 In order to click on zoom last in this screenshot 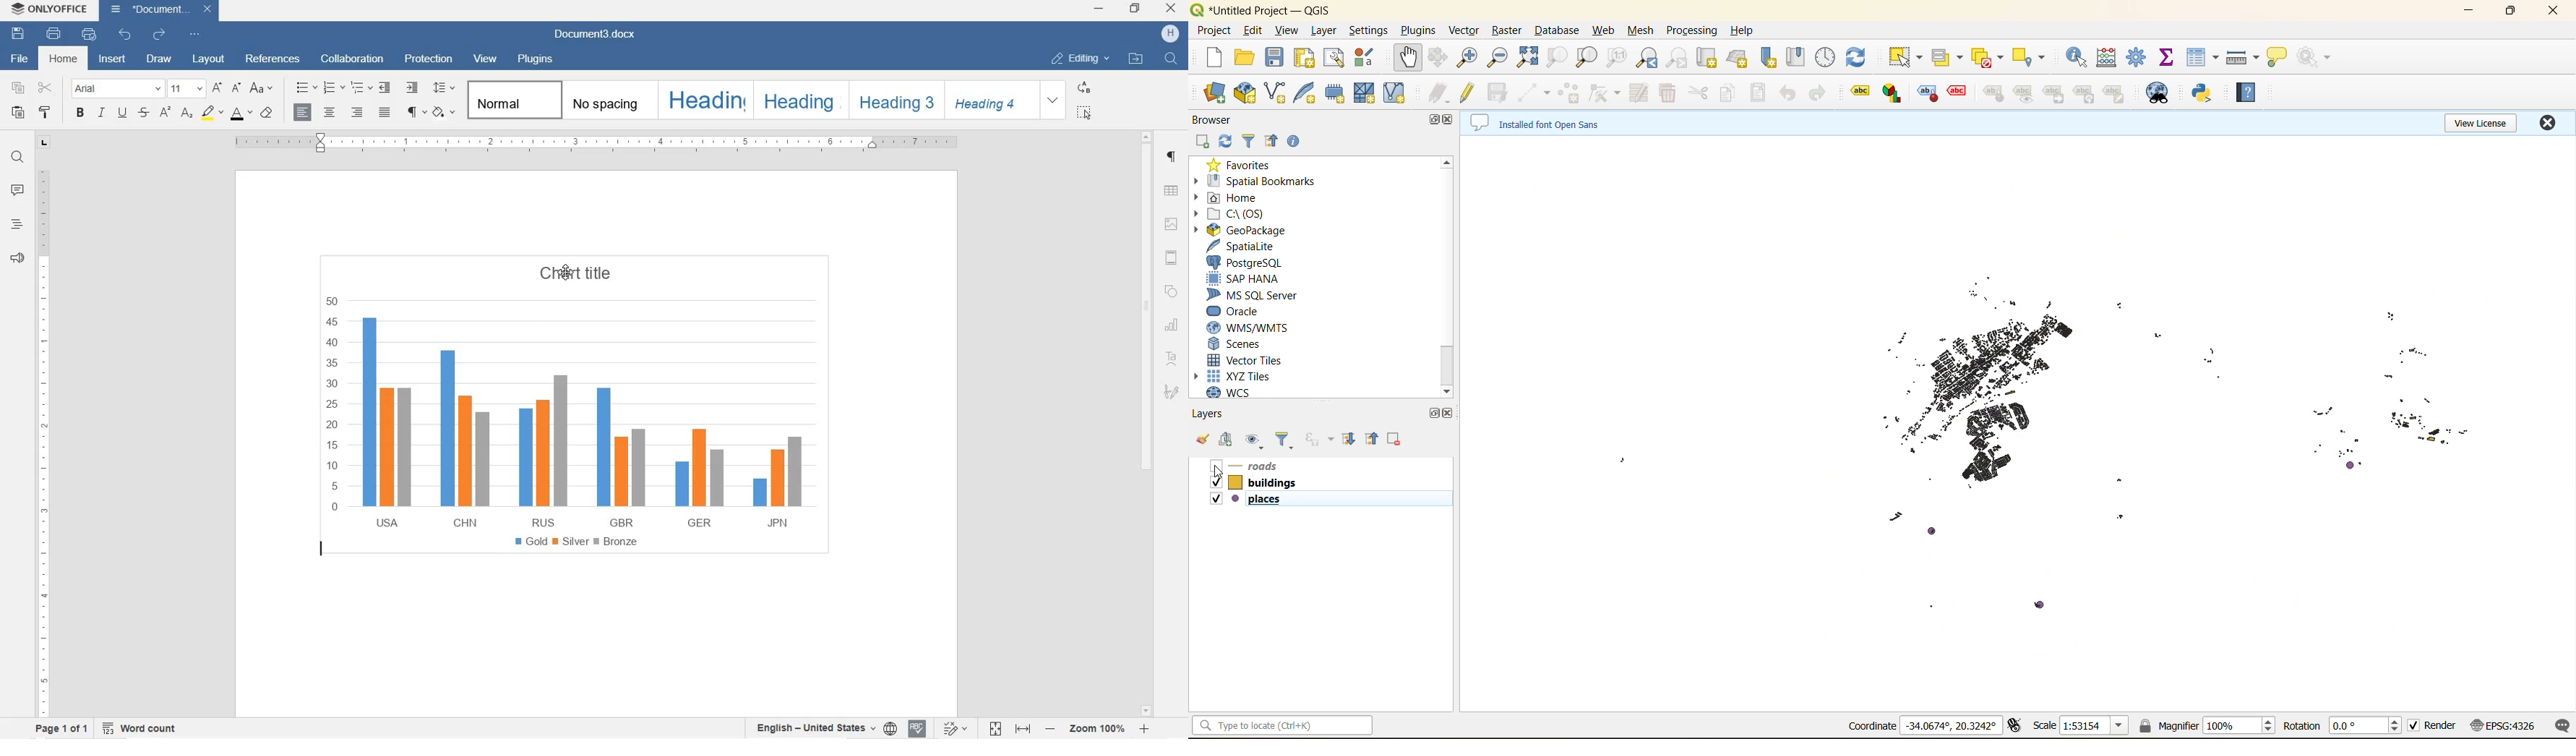, I will do `click(1649, 58)`.